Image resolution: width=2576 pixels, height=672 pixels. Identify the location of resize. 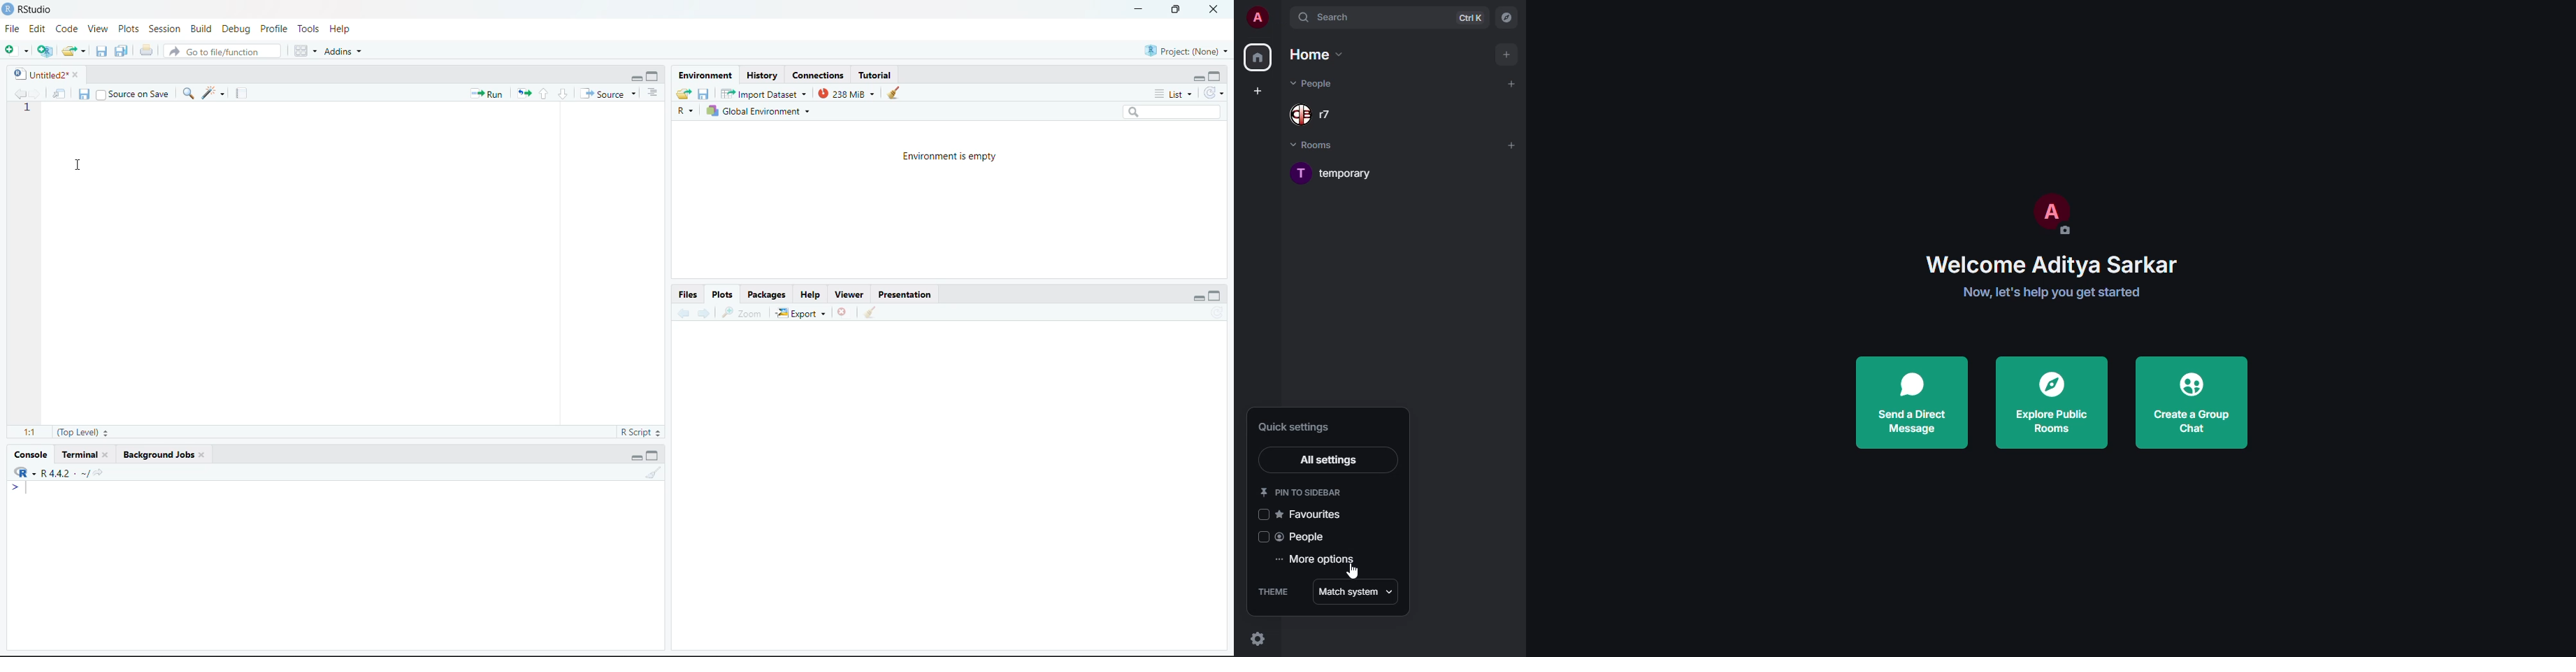
(1177, 8).